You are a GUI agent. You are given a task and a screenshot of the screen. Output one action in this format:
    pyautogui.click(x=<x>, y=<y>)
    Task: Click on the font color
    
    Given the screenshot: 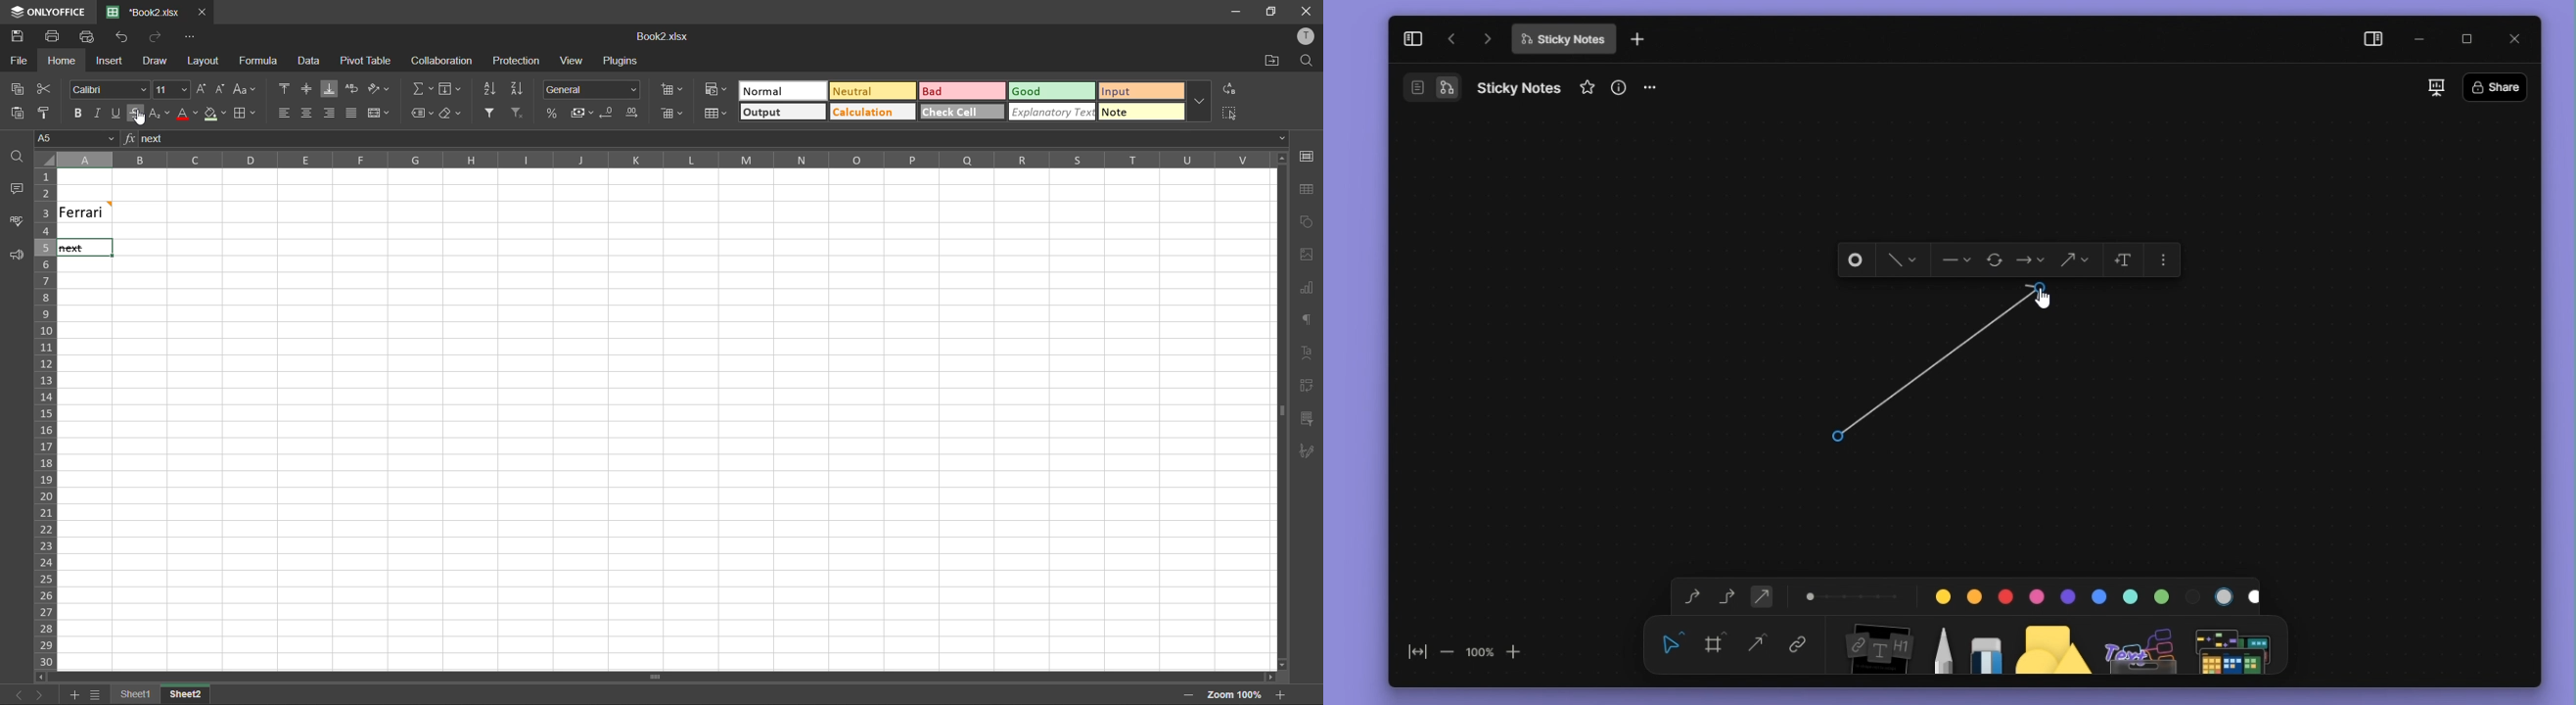 What is the action you would take?
    pyautogui.click(x=185, y=115)
    